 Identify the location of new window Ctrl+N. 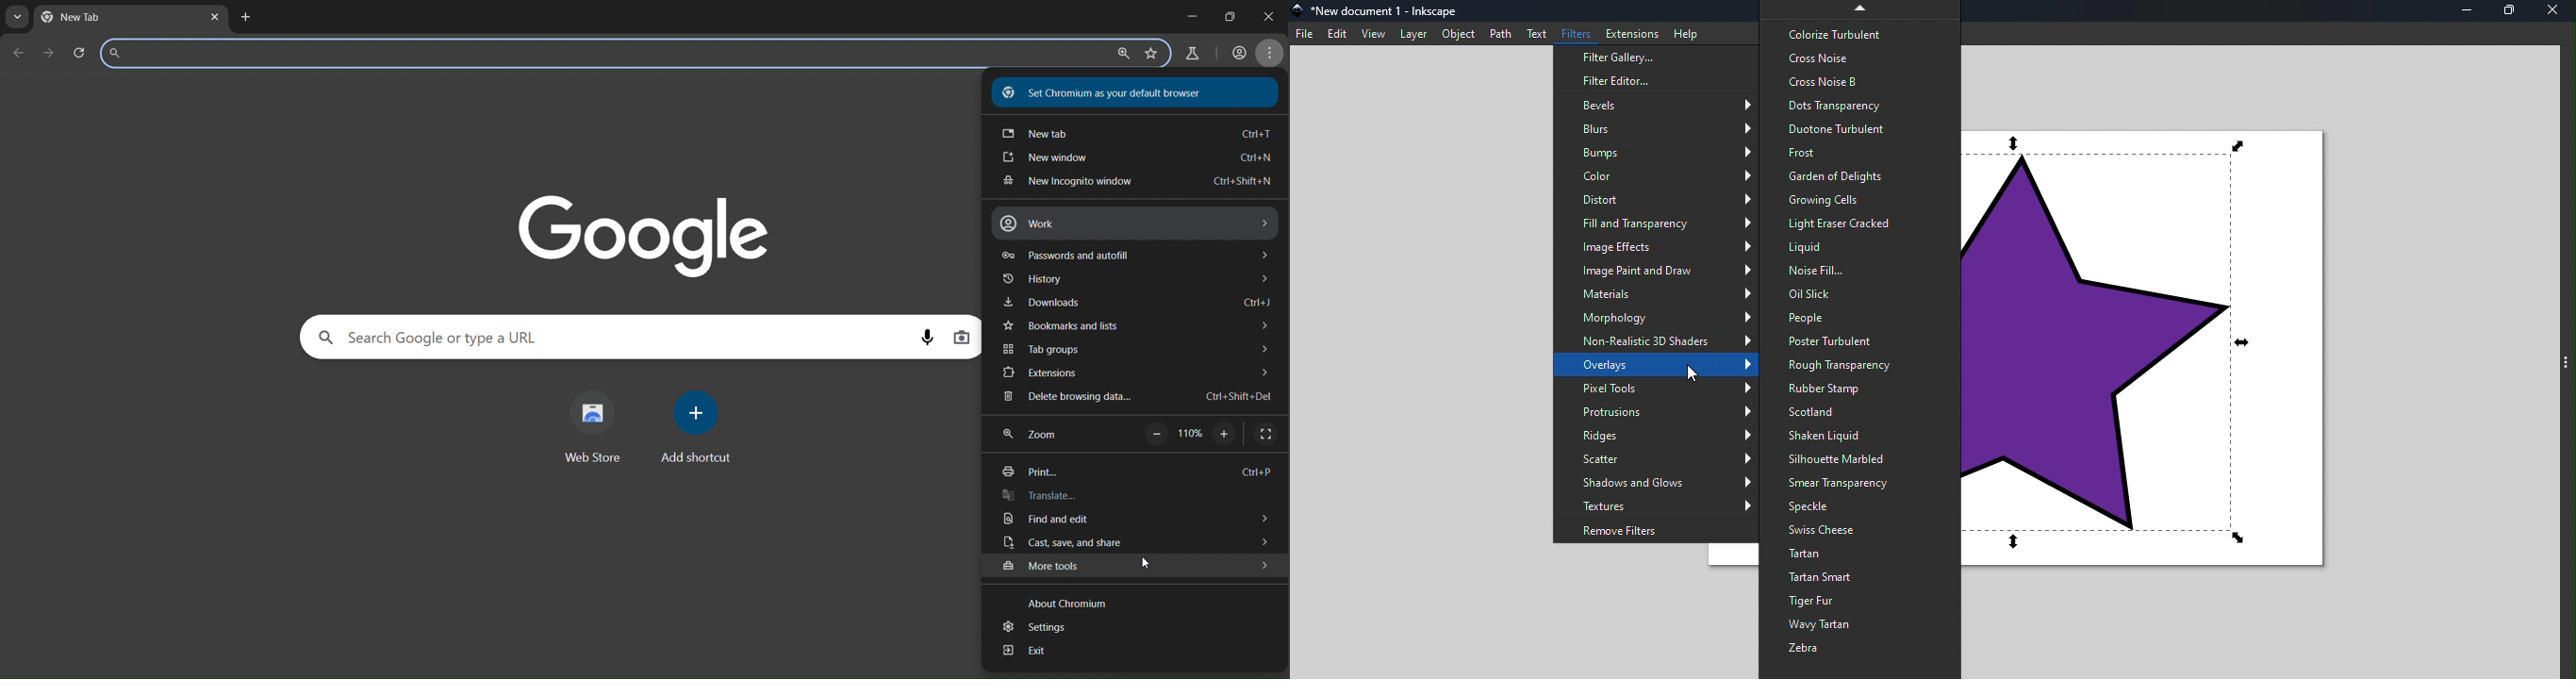
(1134, 159).